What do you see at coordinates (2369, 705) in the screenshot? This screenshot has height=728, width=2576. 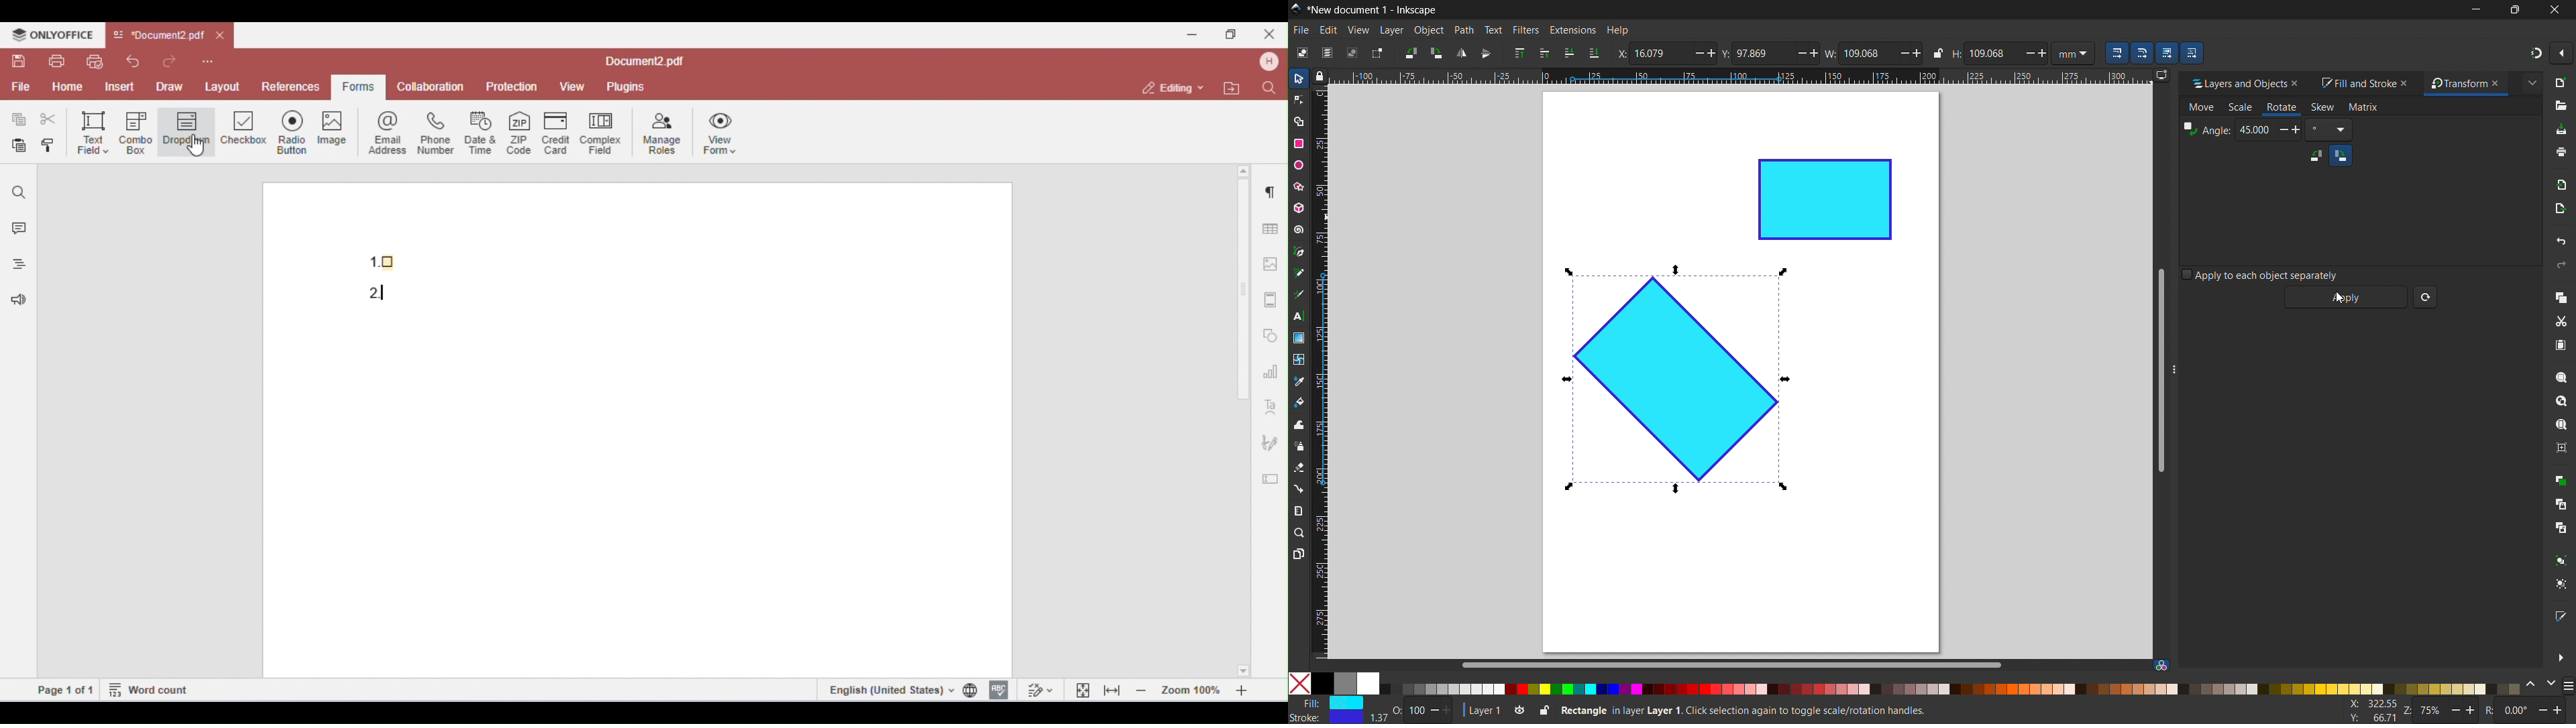 I see `X: 100.77` at bounding box center [2369, 705].